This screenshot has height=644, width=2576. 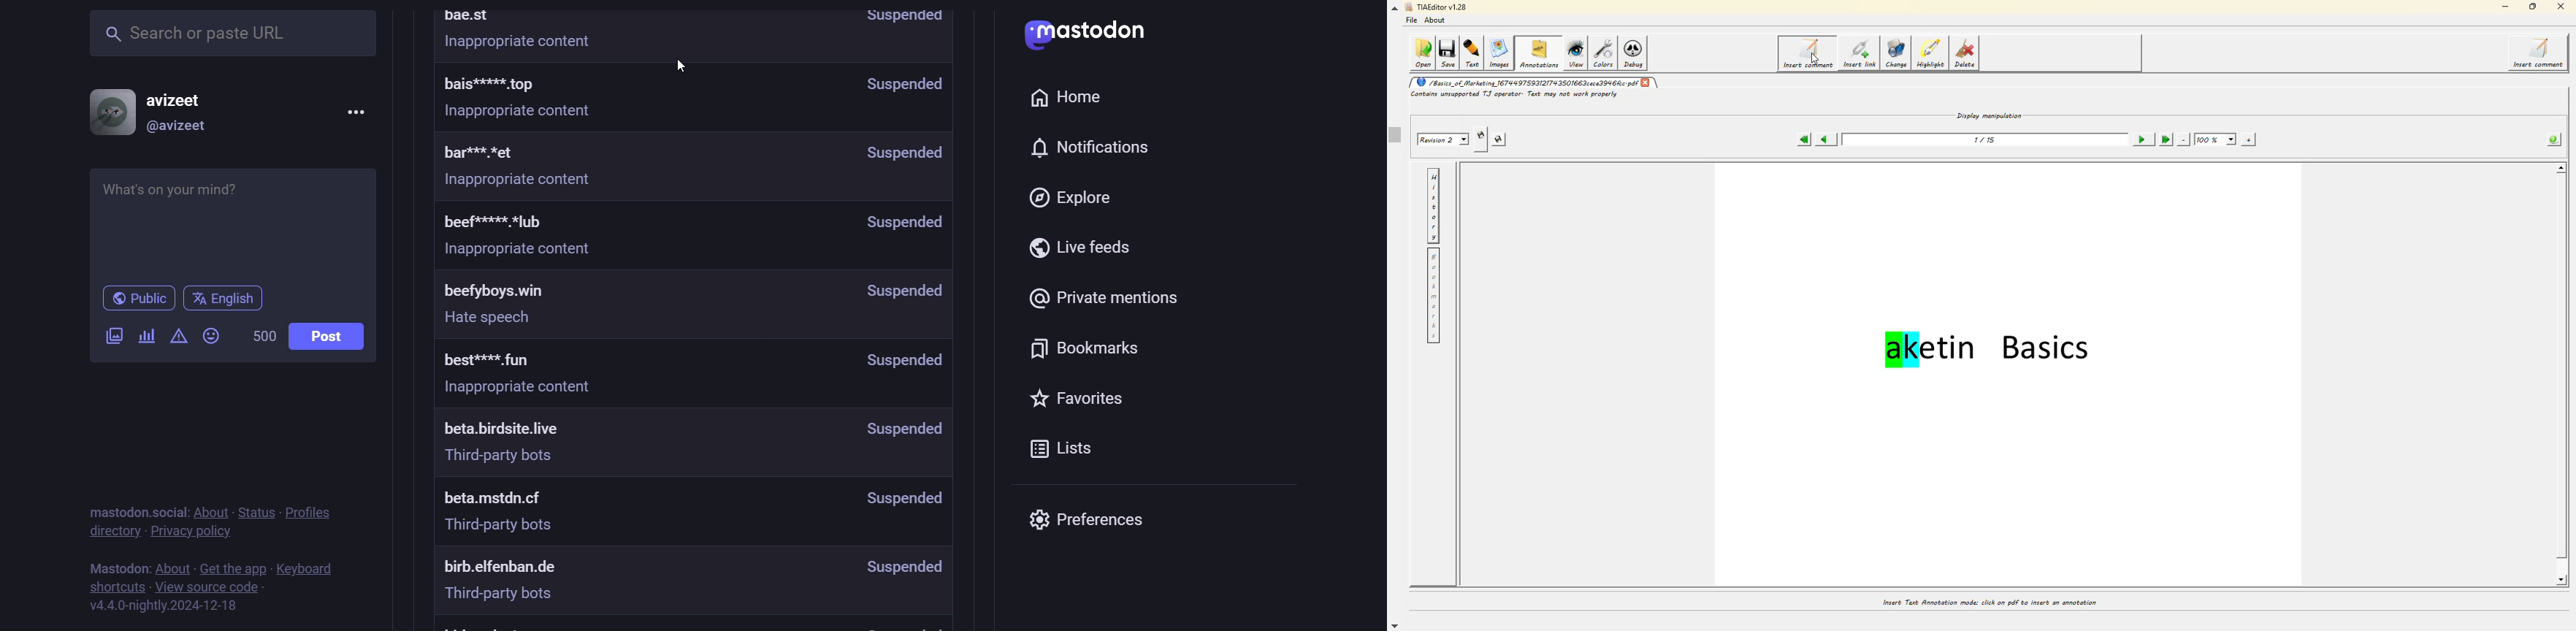 What do you see at coordinates (234, 223) in the screenshot?
I see `whats on your mind` at bounding box center [234, 223].